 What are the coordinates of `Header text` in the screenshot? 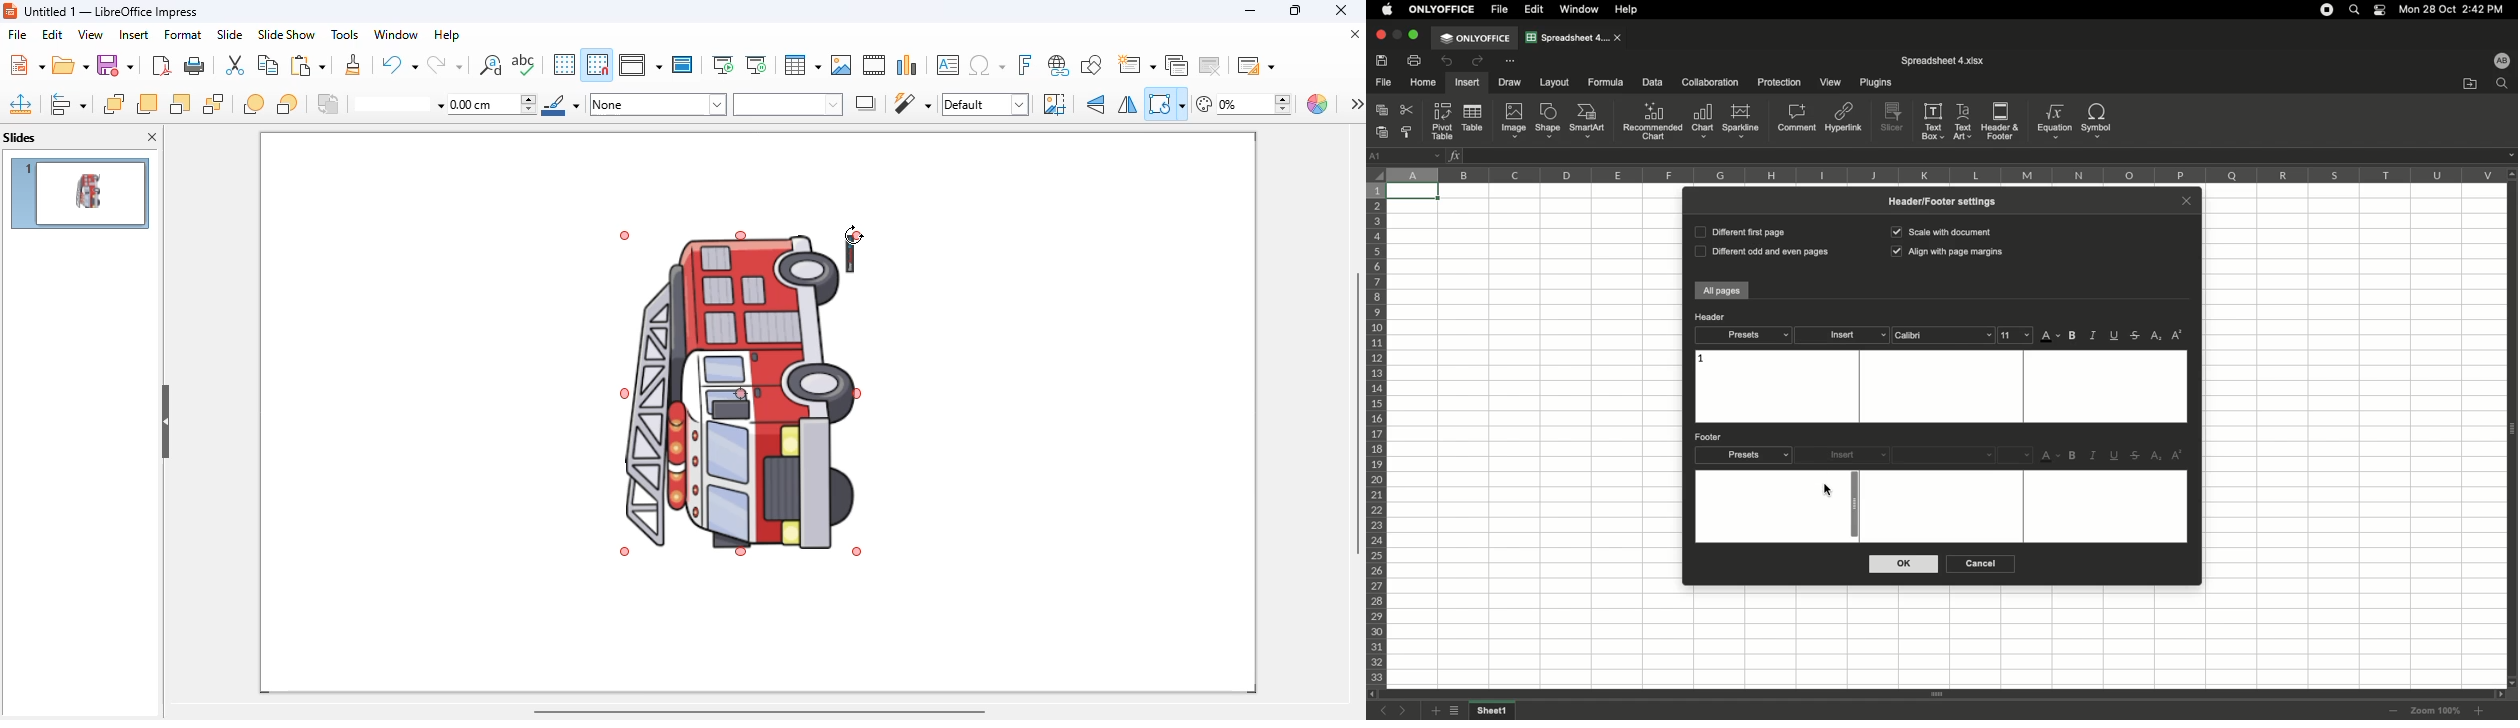 It's located at (1701, 359).